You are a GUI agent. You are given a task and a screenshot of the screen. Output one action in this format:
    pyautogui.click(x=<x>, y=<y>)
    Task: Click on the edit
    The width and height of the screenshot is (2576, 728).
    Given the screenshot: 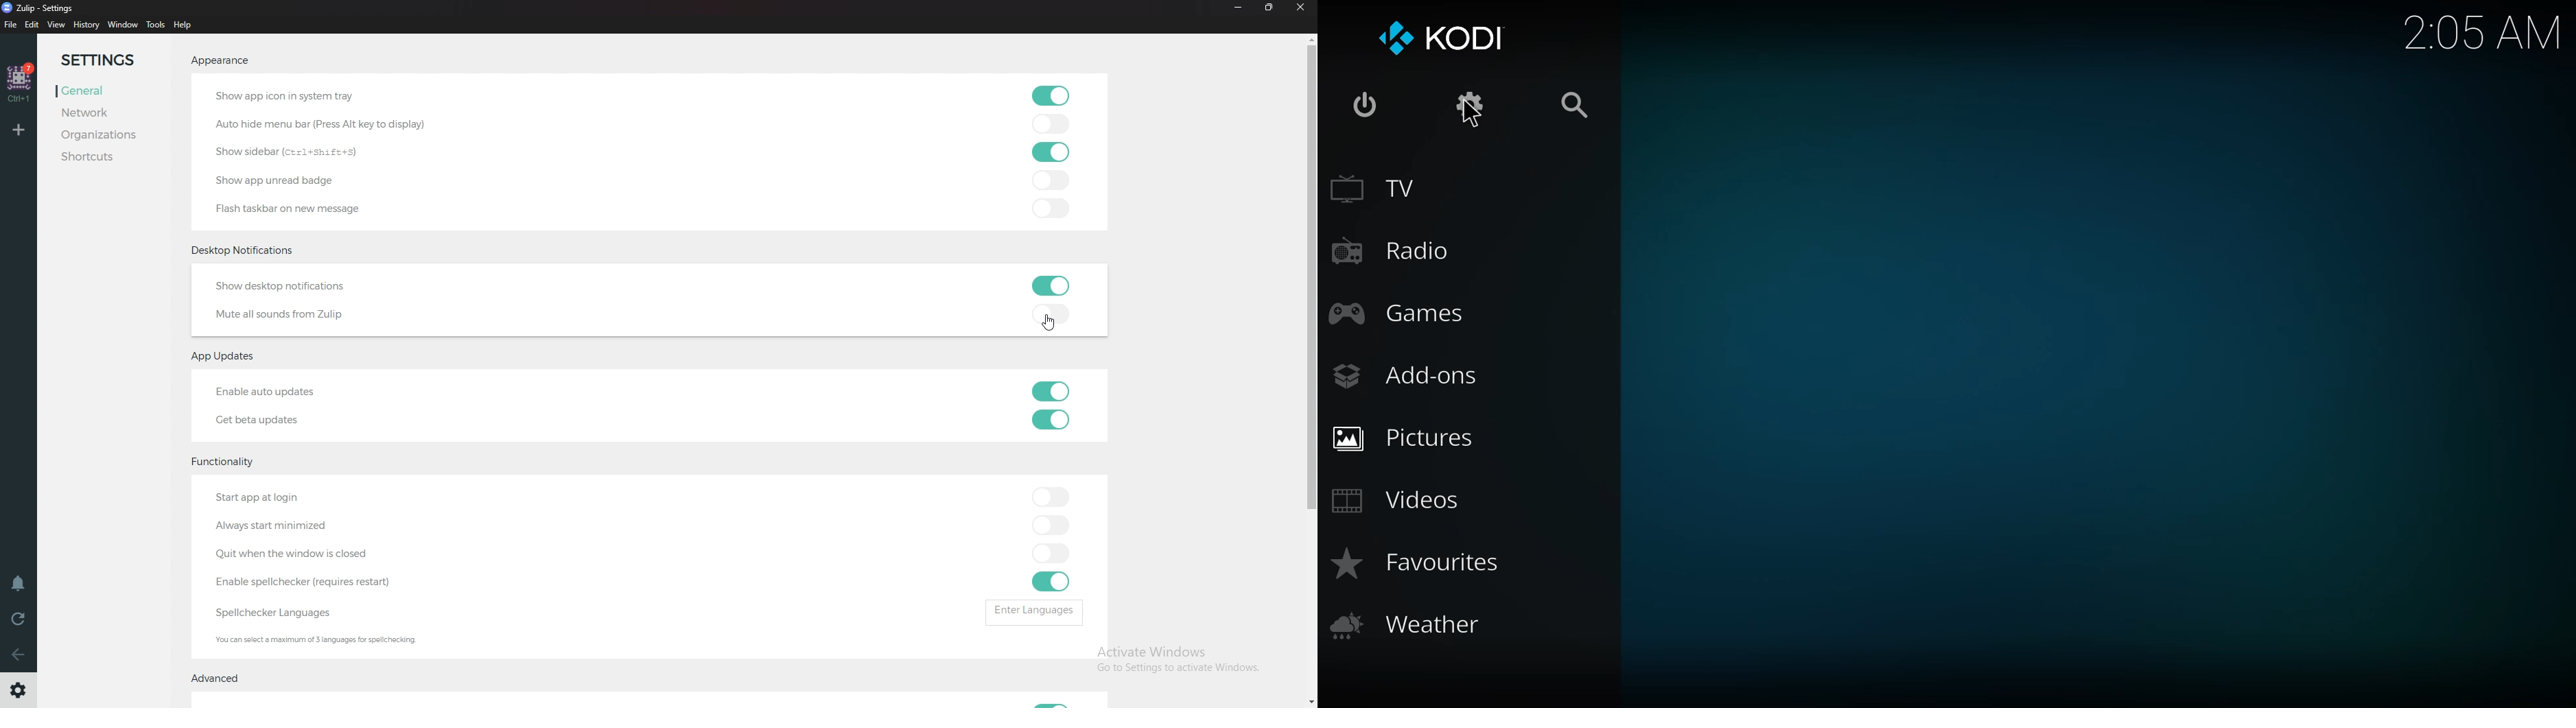 What is the action you would take?
    pyautogui.click(x=34, y=24)
    